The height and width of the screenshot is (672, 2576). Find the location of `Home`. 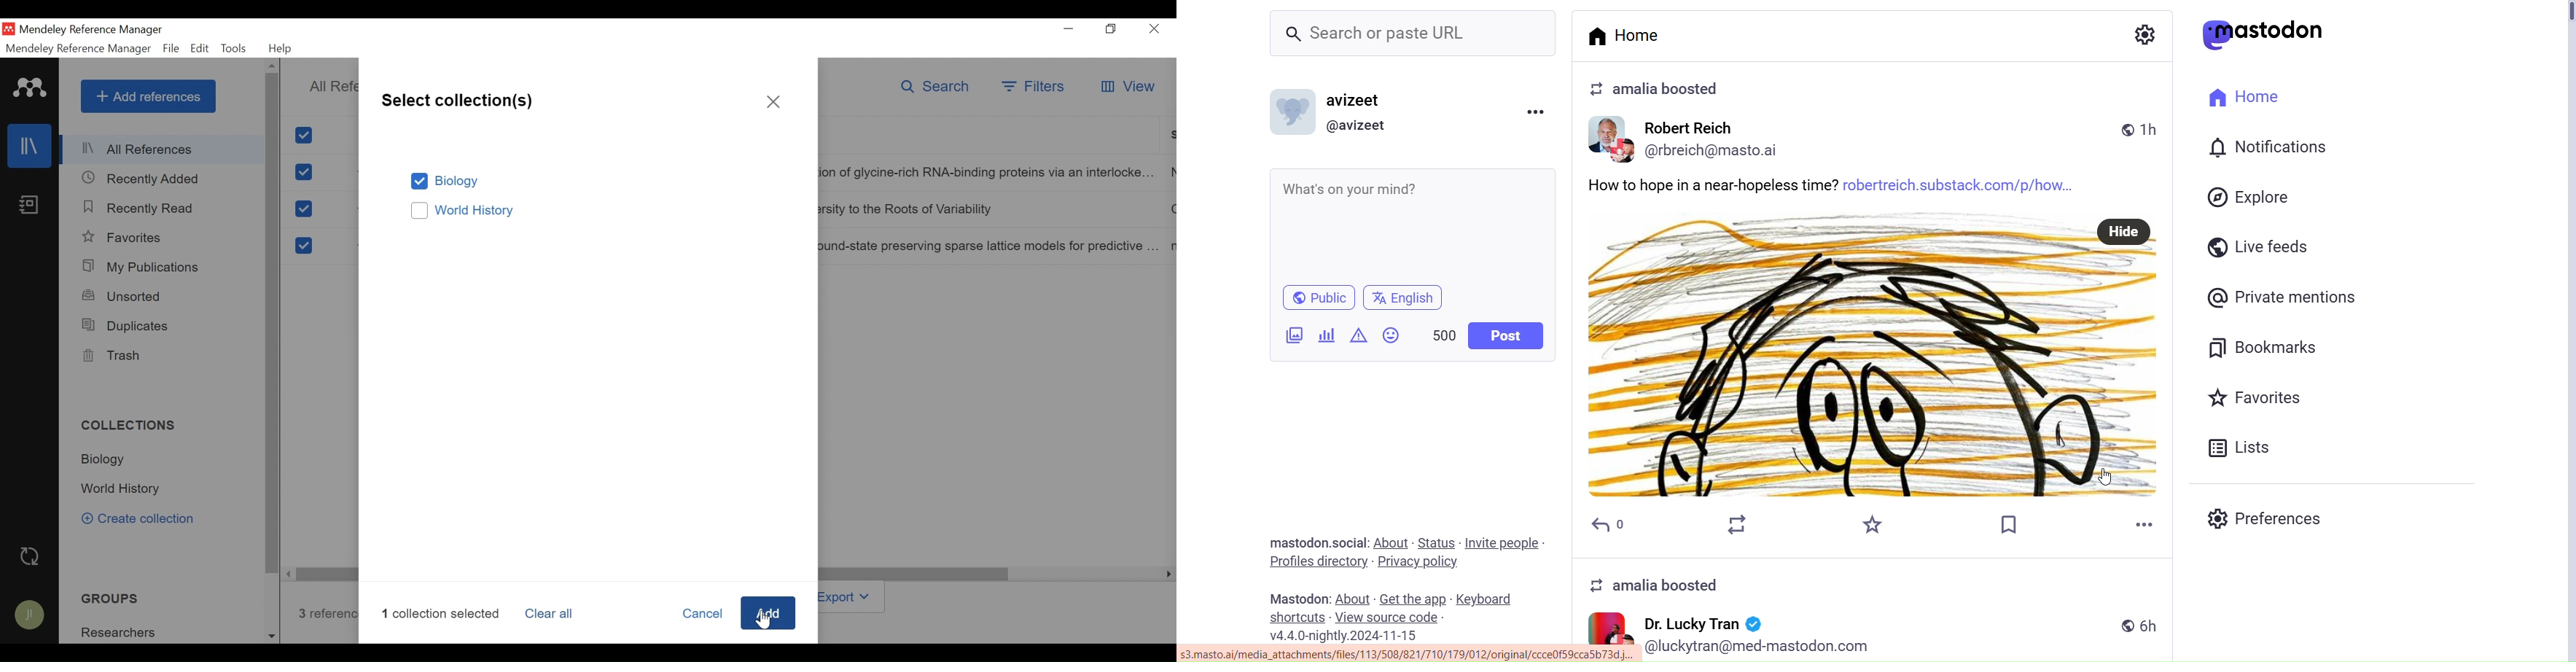

Home is located at coordinates (2244, 96).